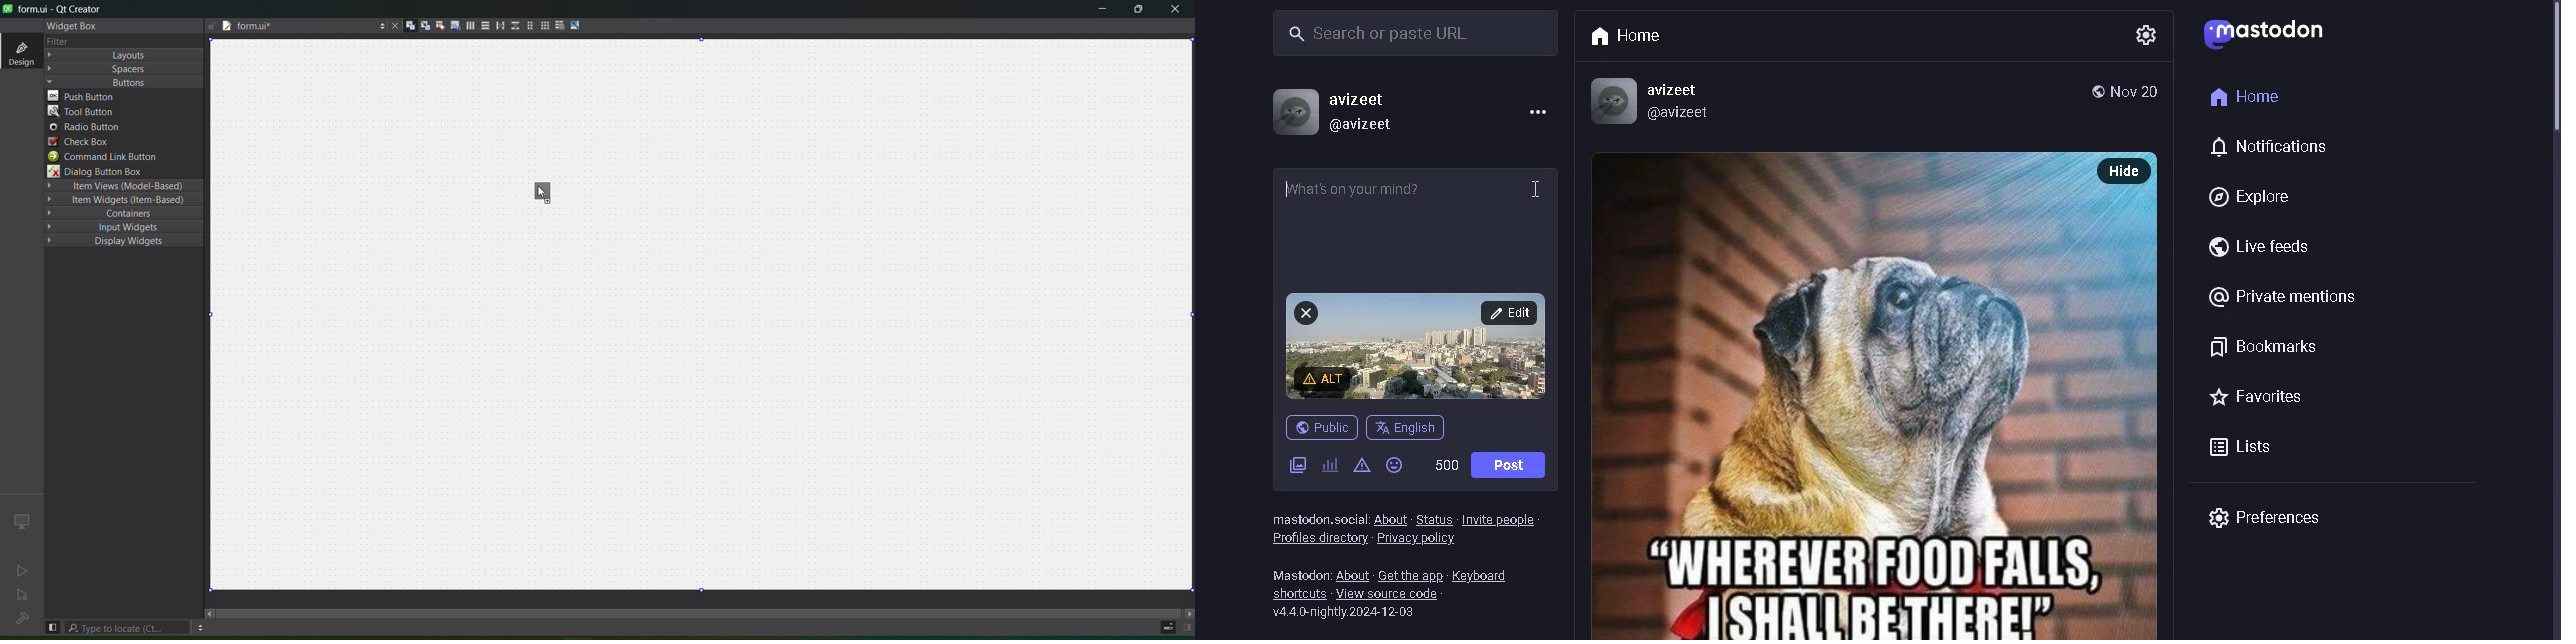  I want to click on public post, so click(2094, 90).